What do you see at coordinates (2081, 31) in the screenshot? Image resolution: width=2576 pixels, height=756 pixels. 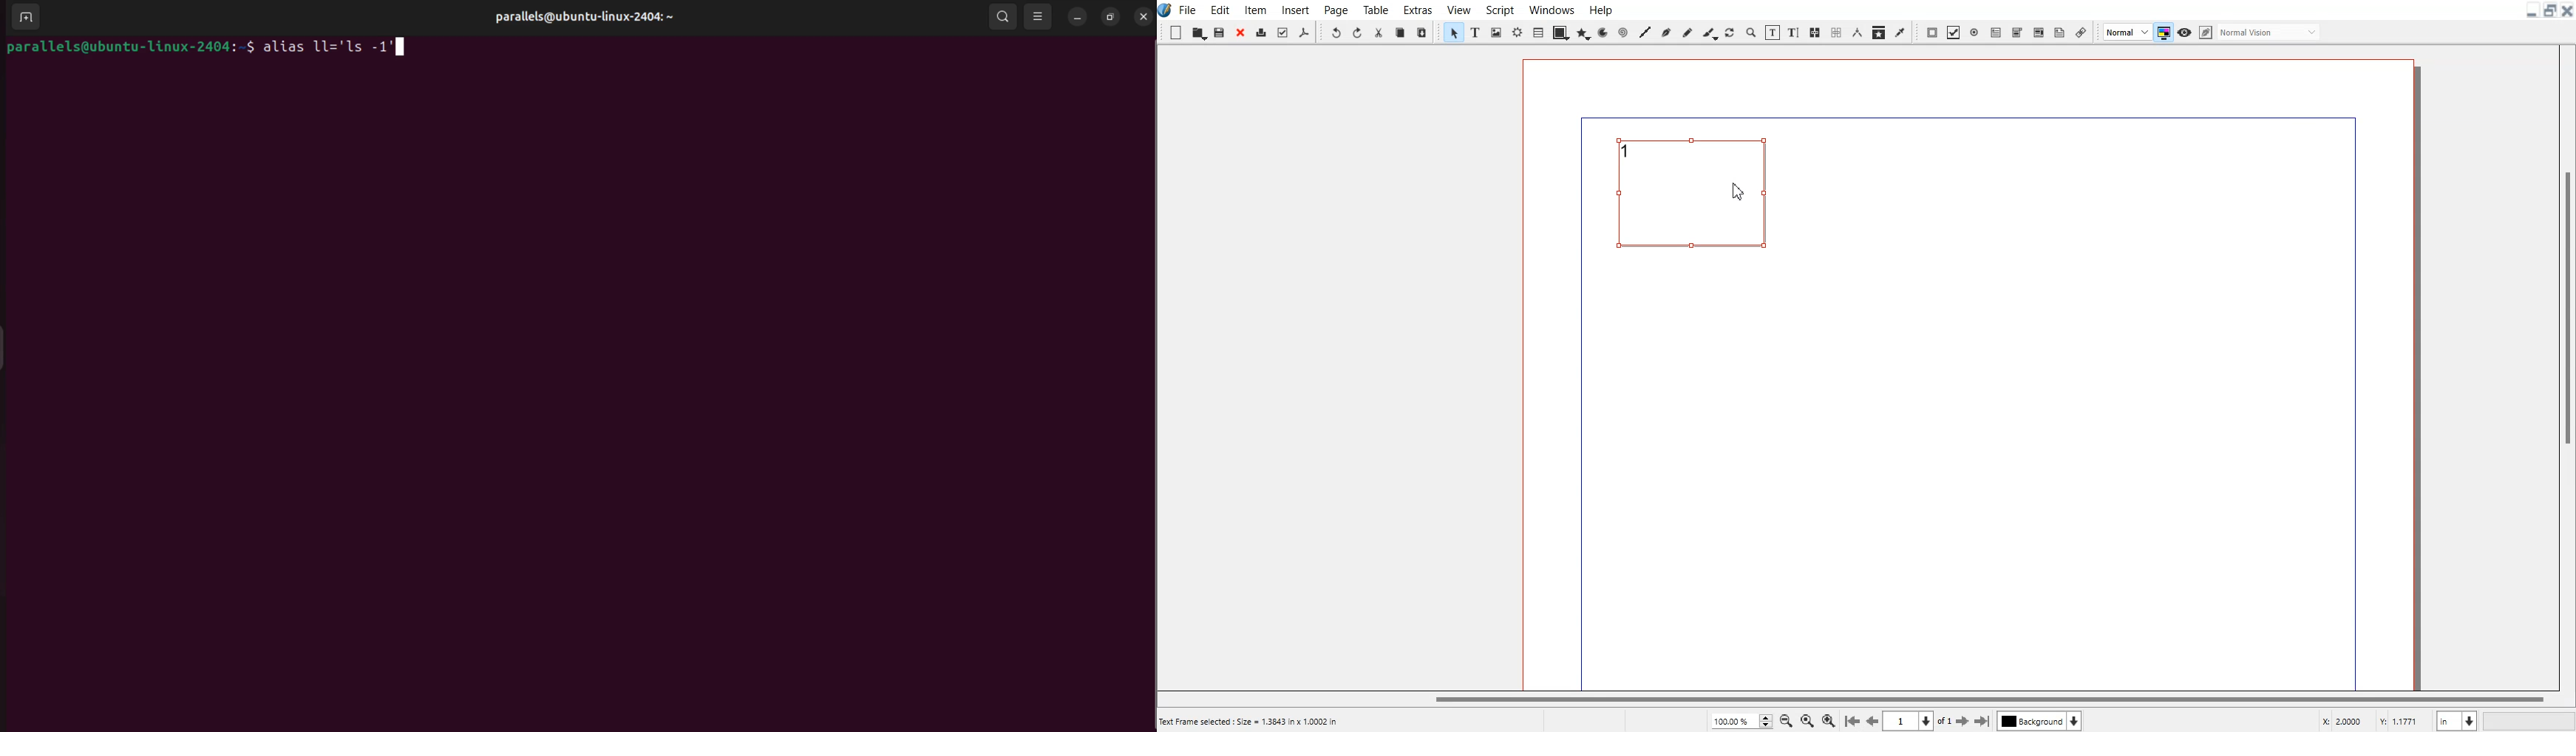 I see `Link Annotation` at bounding box center [2081, 31].